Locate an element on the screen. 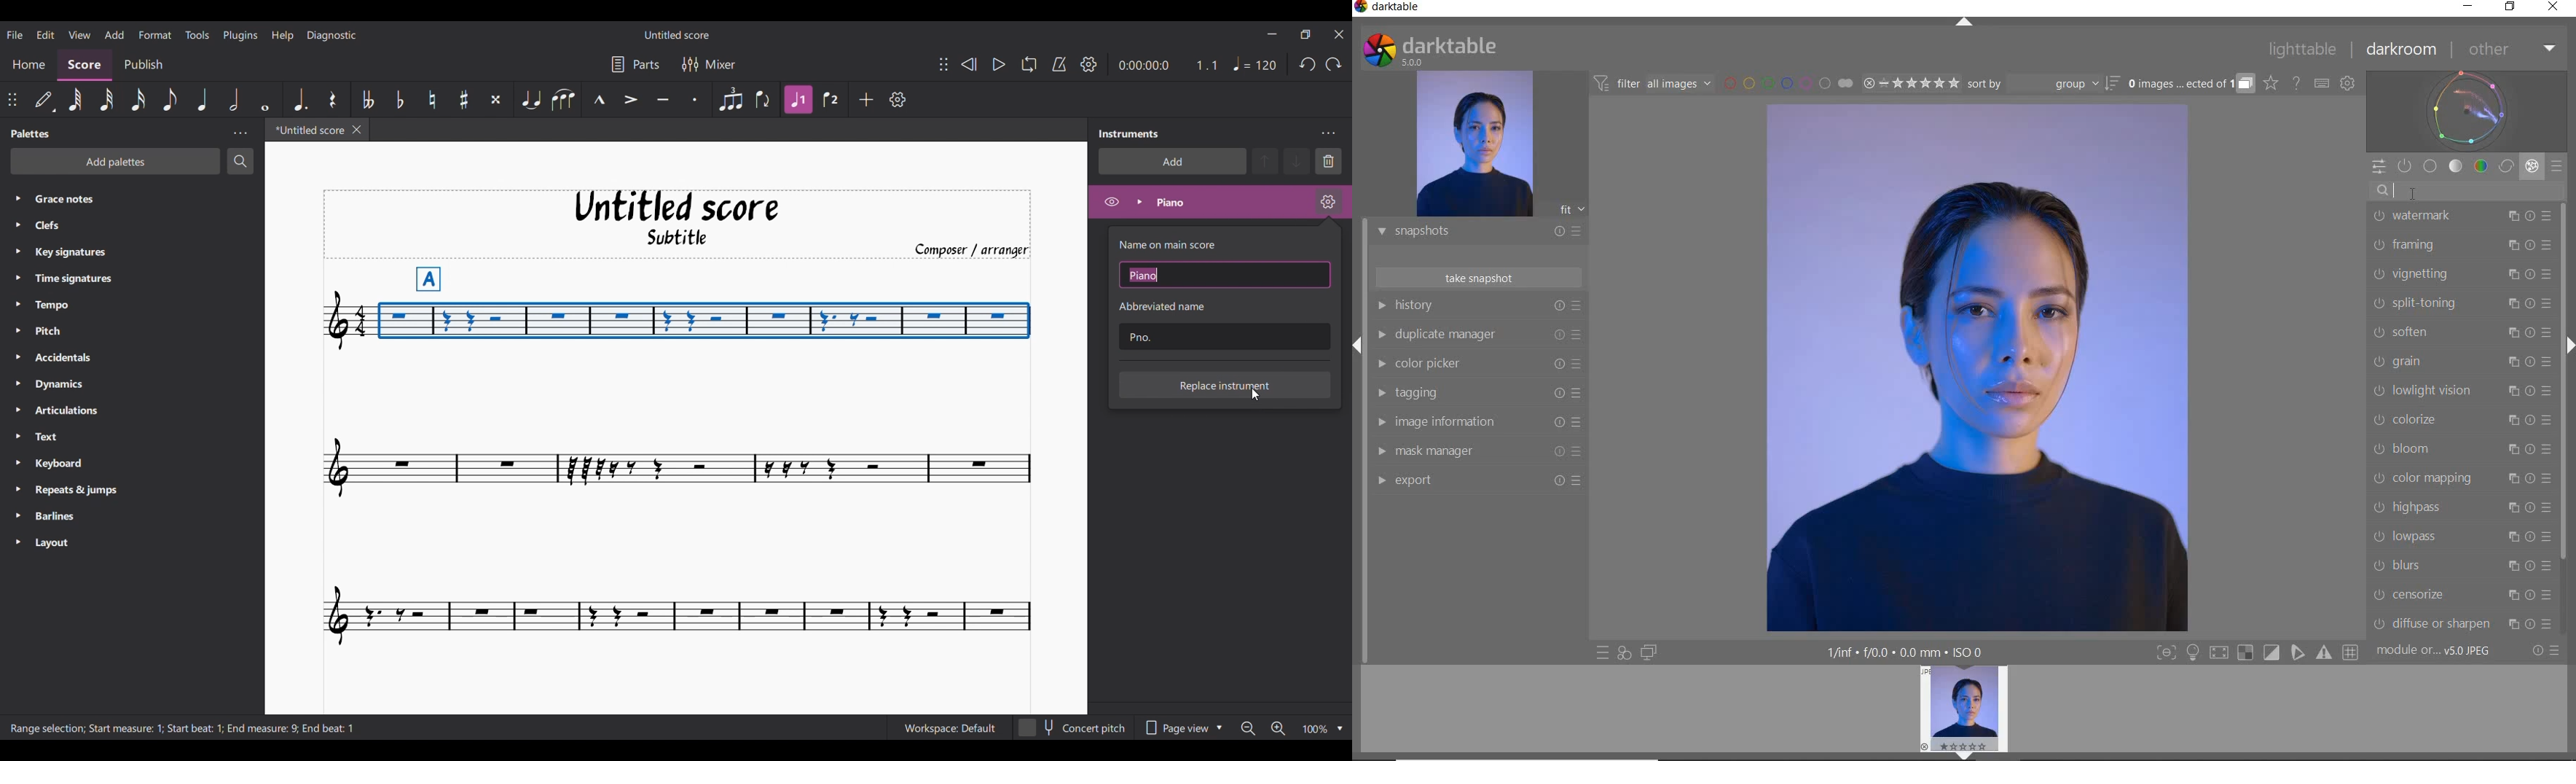 This screenshot has height=784, width=2576. DISPLAYED GUI INFO is located at coordinates (1902, 652).